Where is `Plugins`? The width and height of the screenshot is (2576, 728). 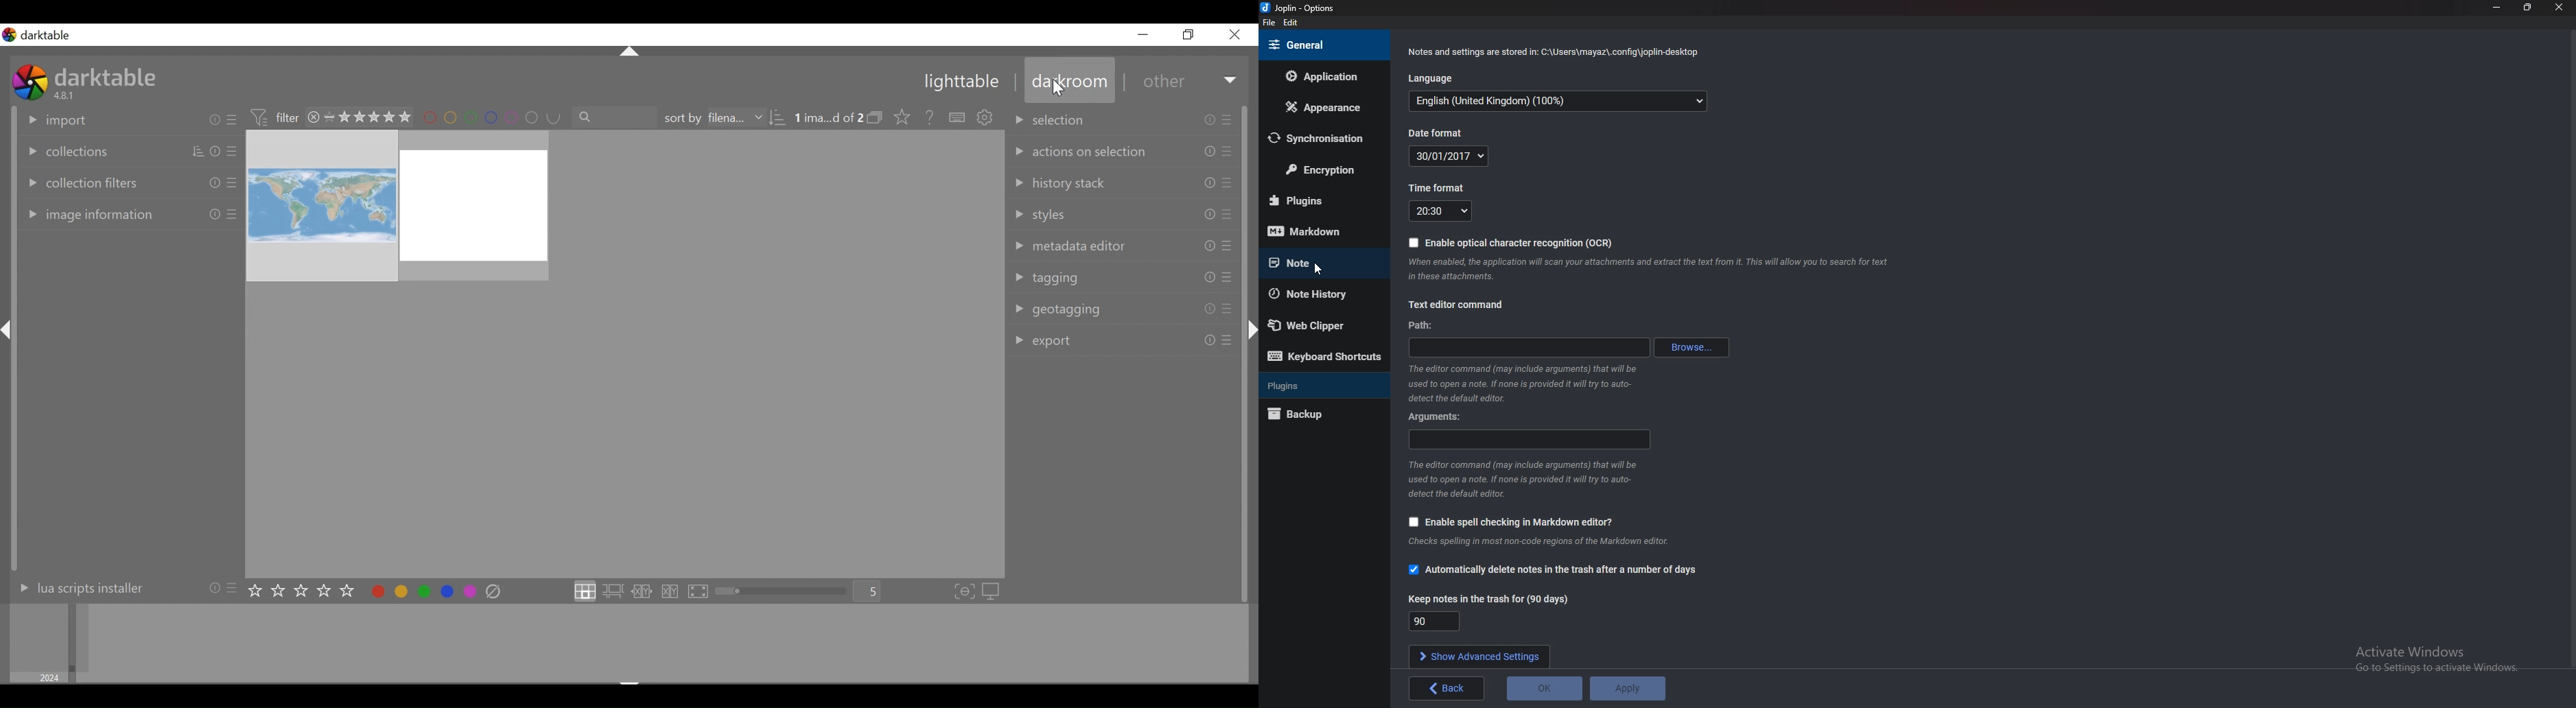 Plugins is located at coordinates (1316, 200).